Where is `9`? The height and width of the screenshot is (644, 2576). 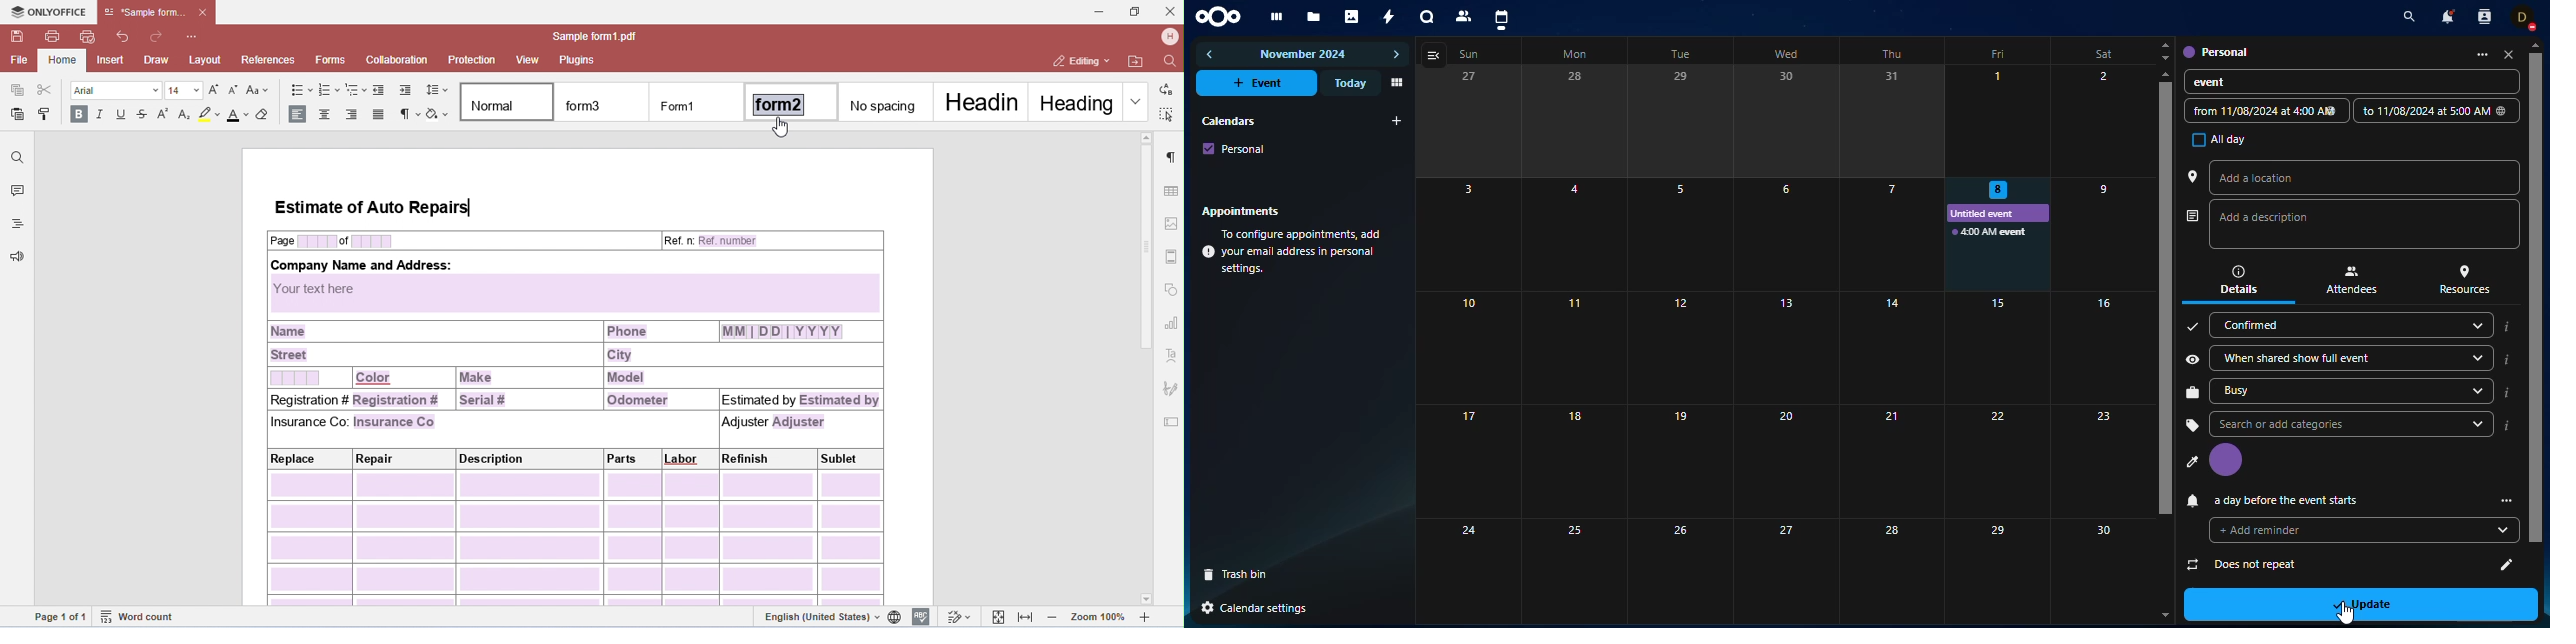
9 is located at coordinates (2099, 232).